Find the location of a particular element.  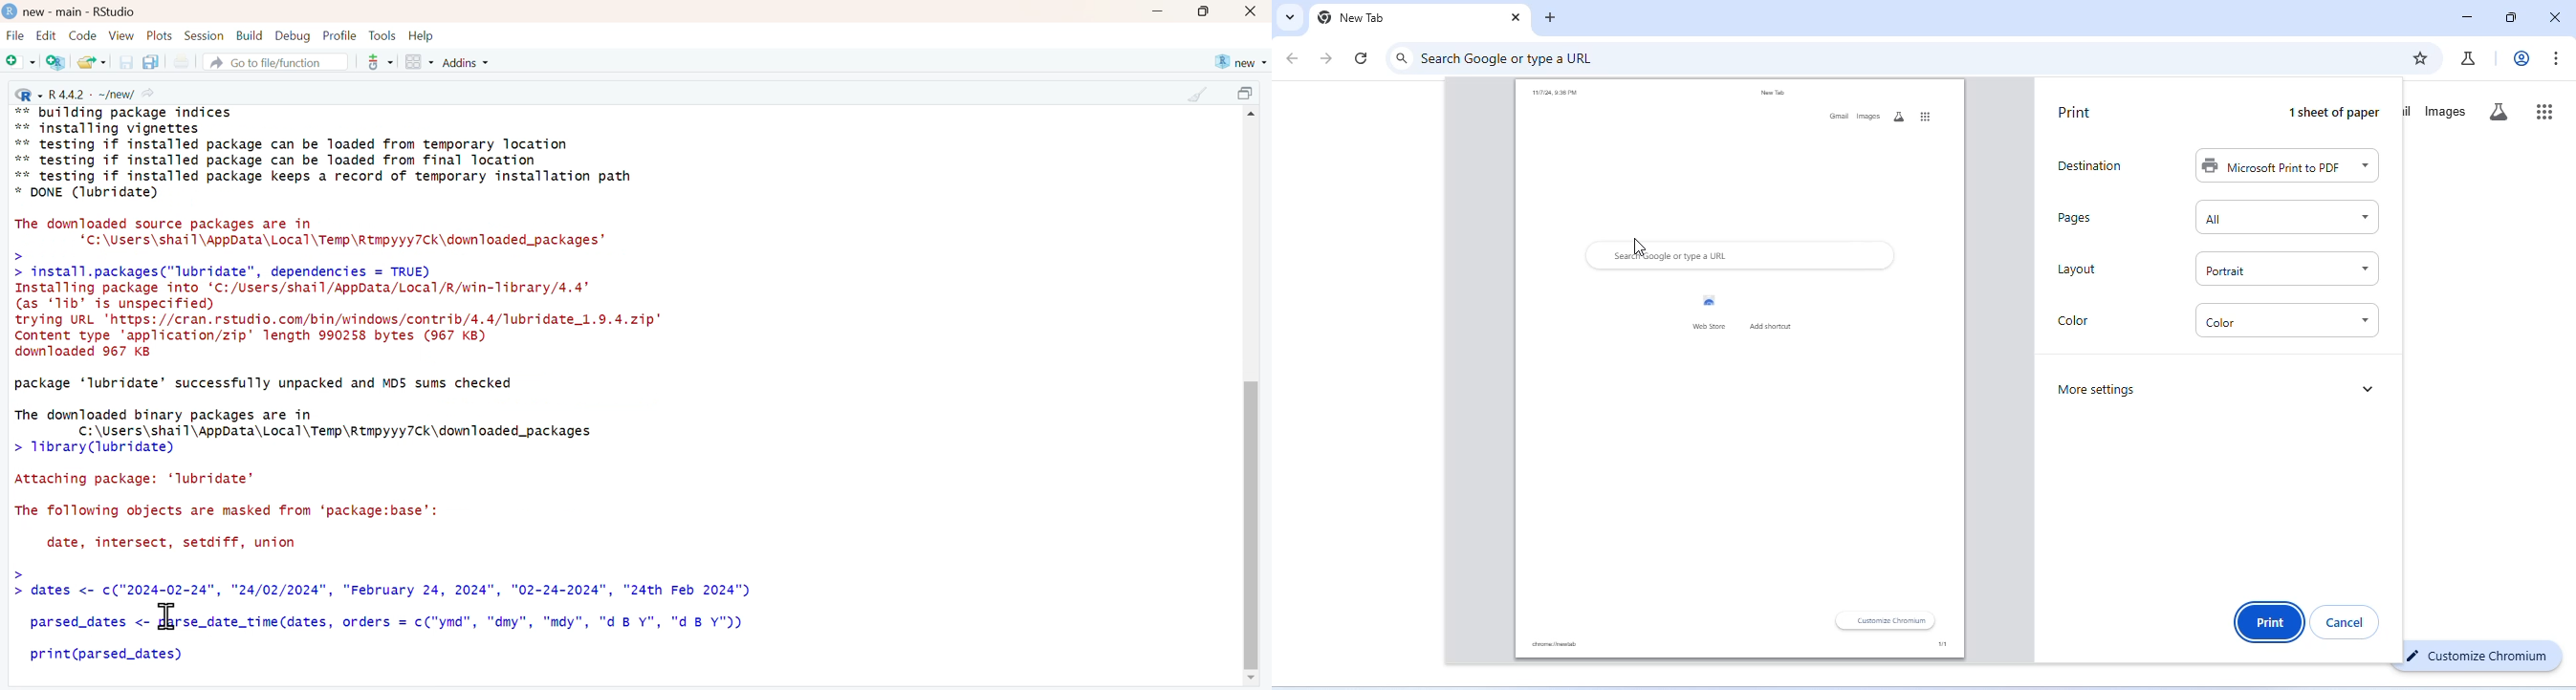

minimize is located at coordinates (1157, 13).